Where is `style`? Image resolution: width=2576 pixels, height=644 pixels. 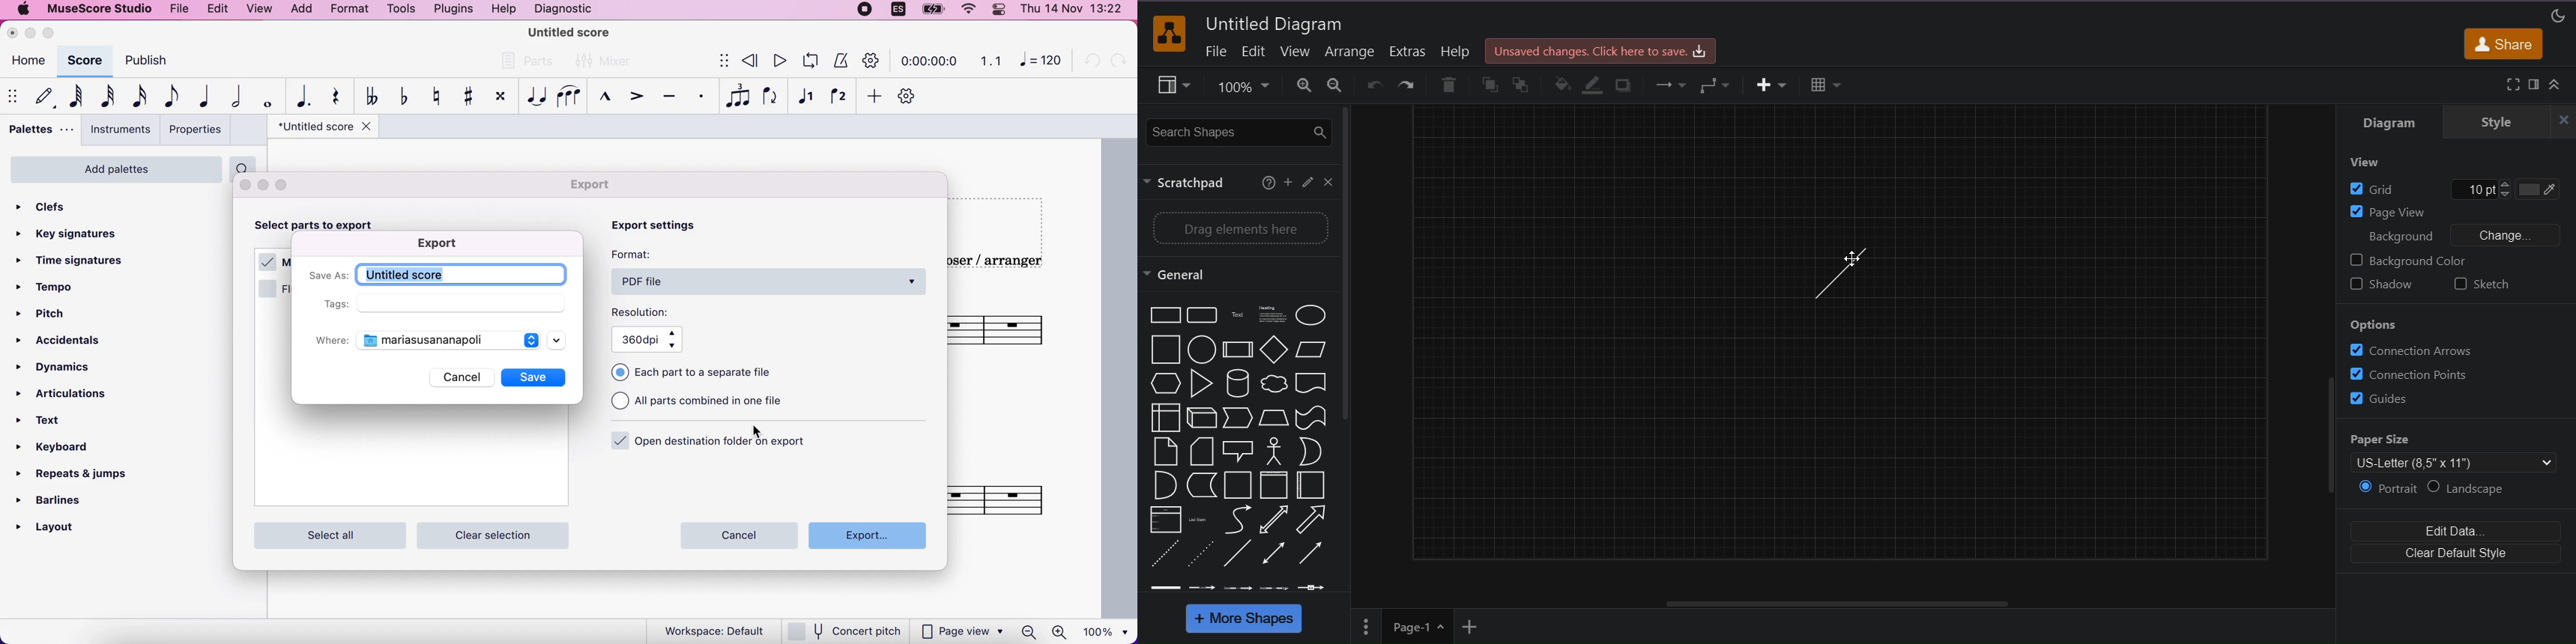
style is located at coordinates (2489, 123).